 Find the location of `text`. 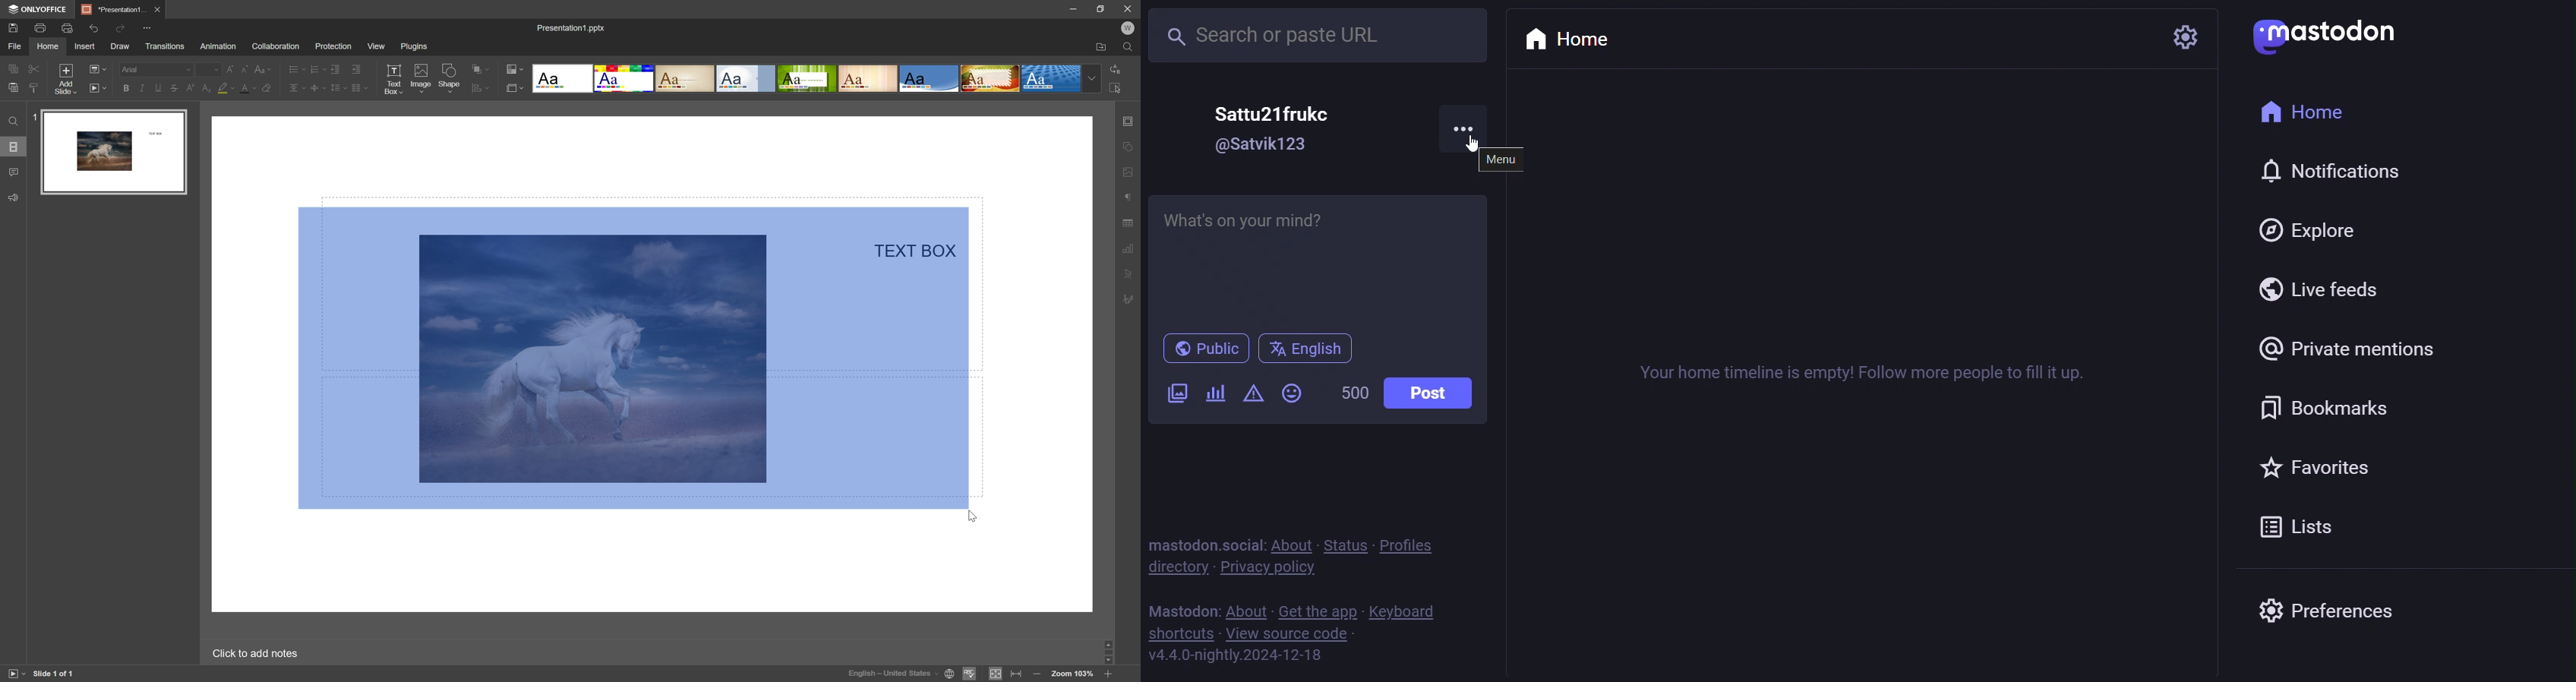

text is located at coordinates (1182, 608).